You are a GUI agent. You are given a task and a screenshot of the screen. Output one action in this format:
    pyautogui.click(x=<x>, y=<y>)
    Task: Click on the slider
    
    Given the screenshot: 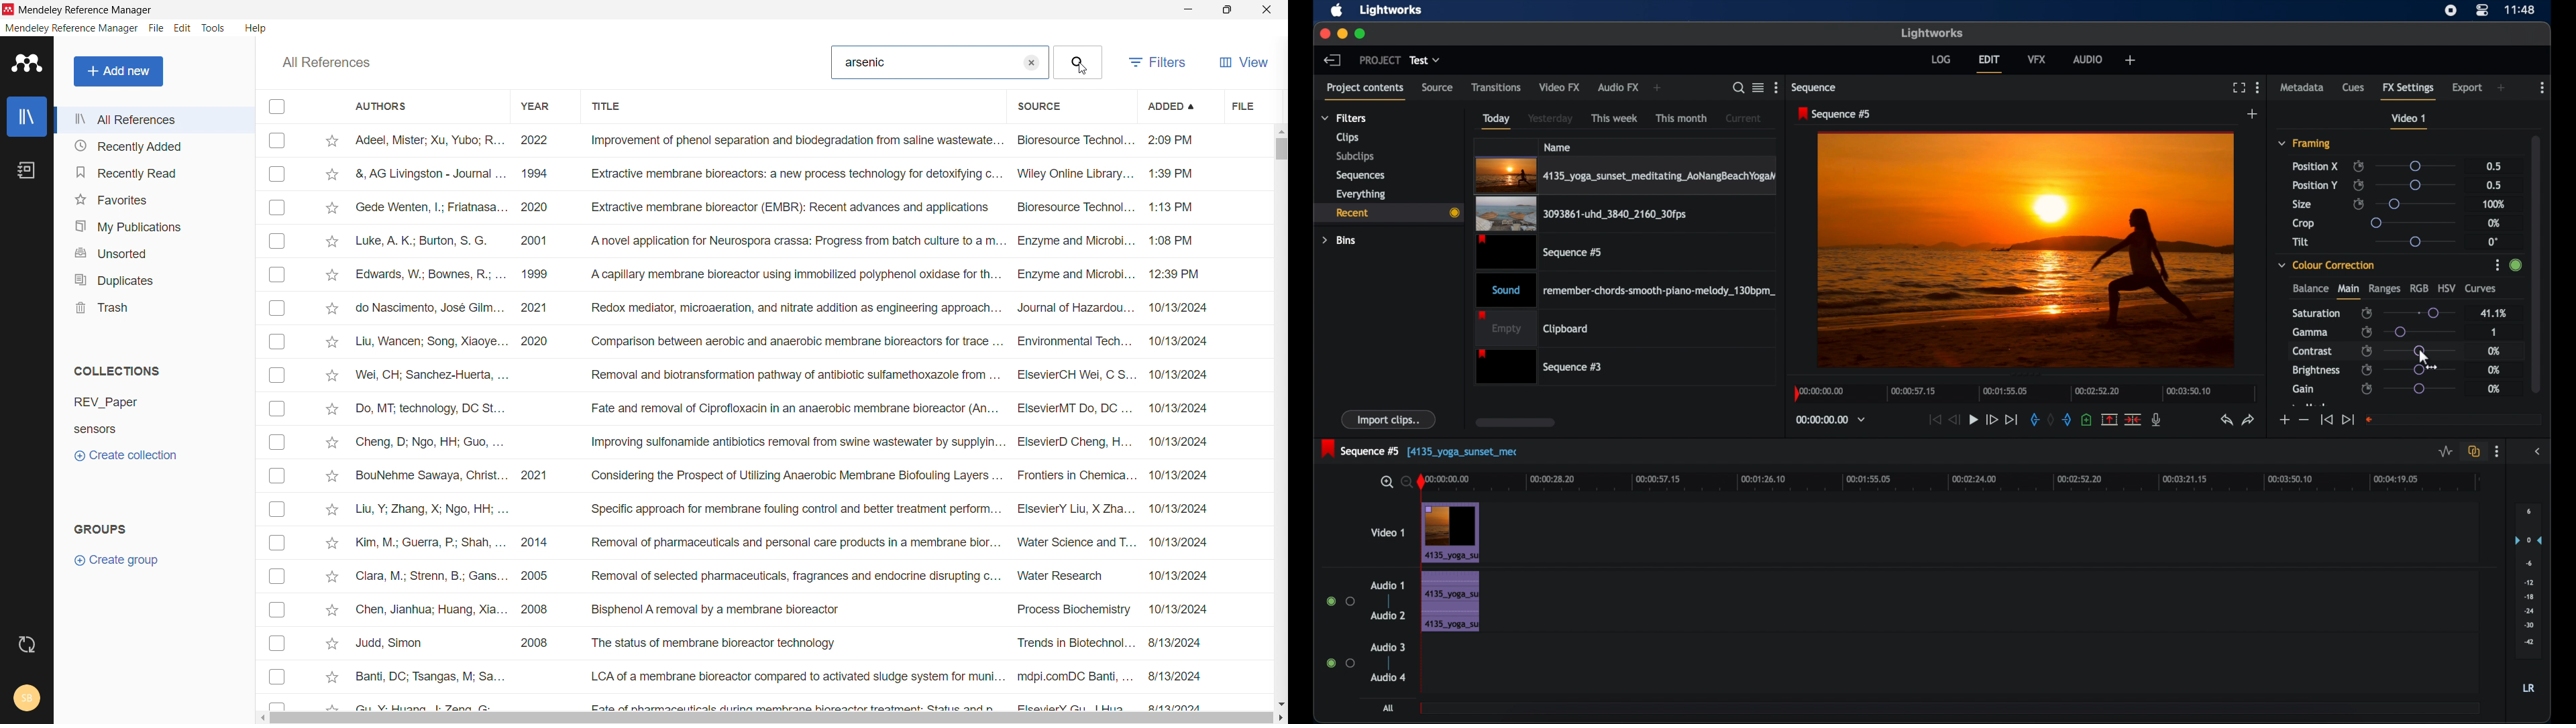 What is the action you would take?
    pyautogui.click(x=2424, y=332)
    